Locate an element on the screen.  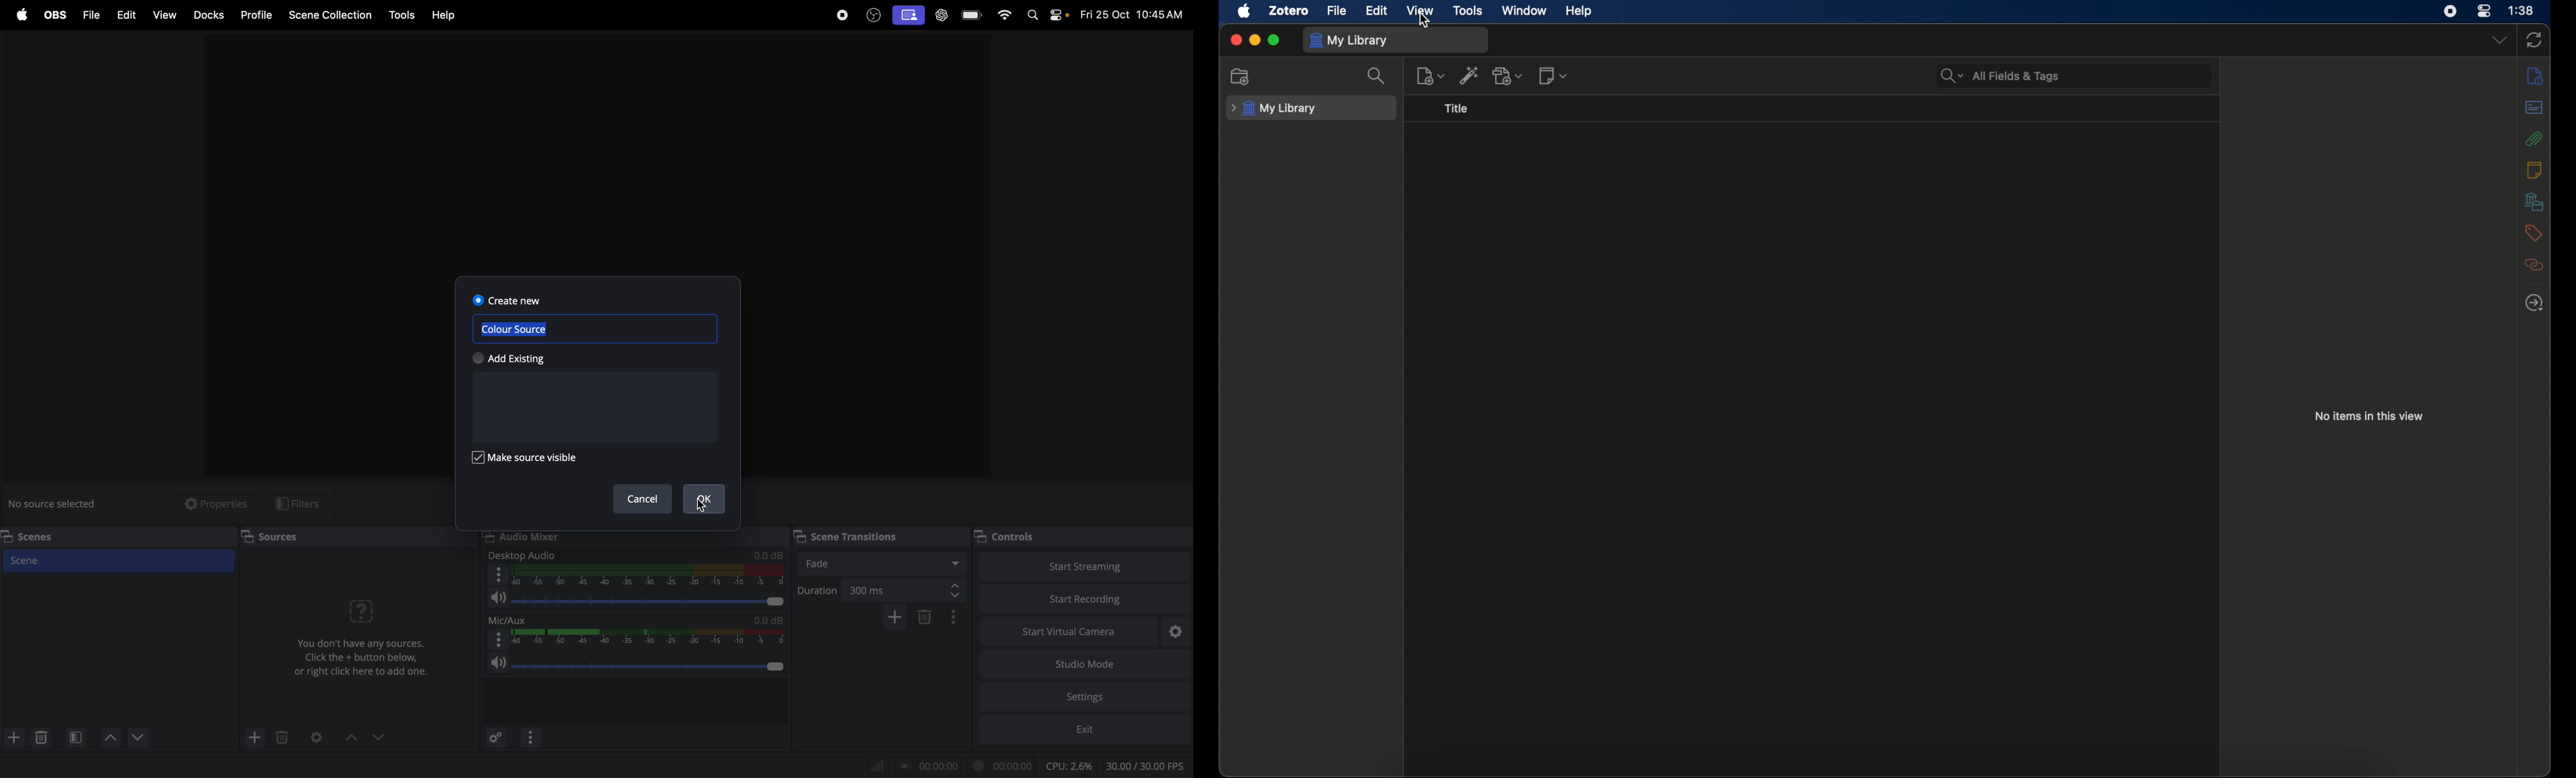
related is located at coordinates (2534, 264).